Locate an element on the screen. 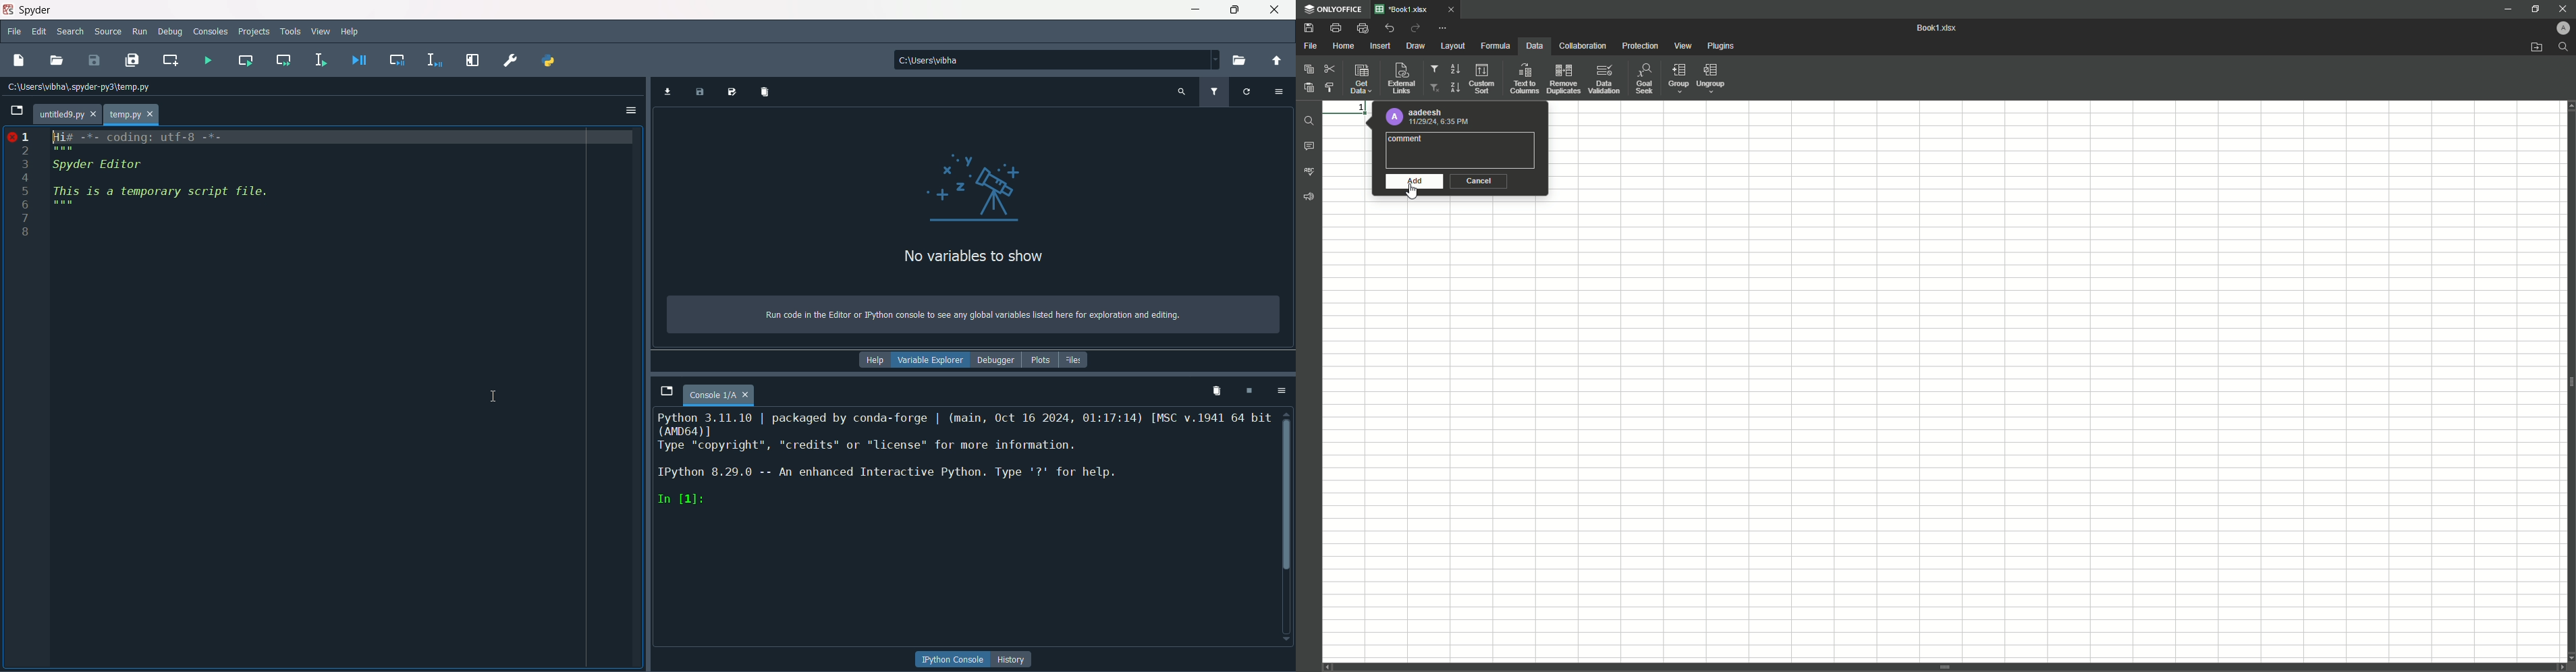 The height and width of the screenshot is (672, 2576). browse tabs is located at coordinates (667, 391).